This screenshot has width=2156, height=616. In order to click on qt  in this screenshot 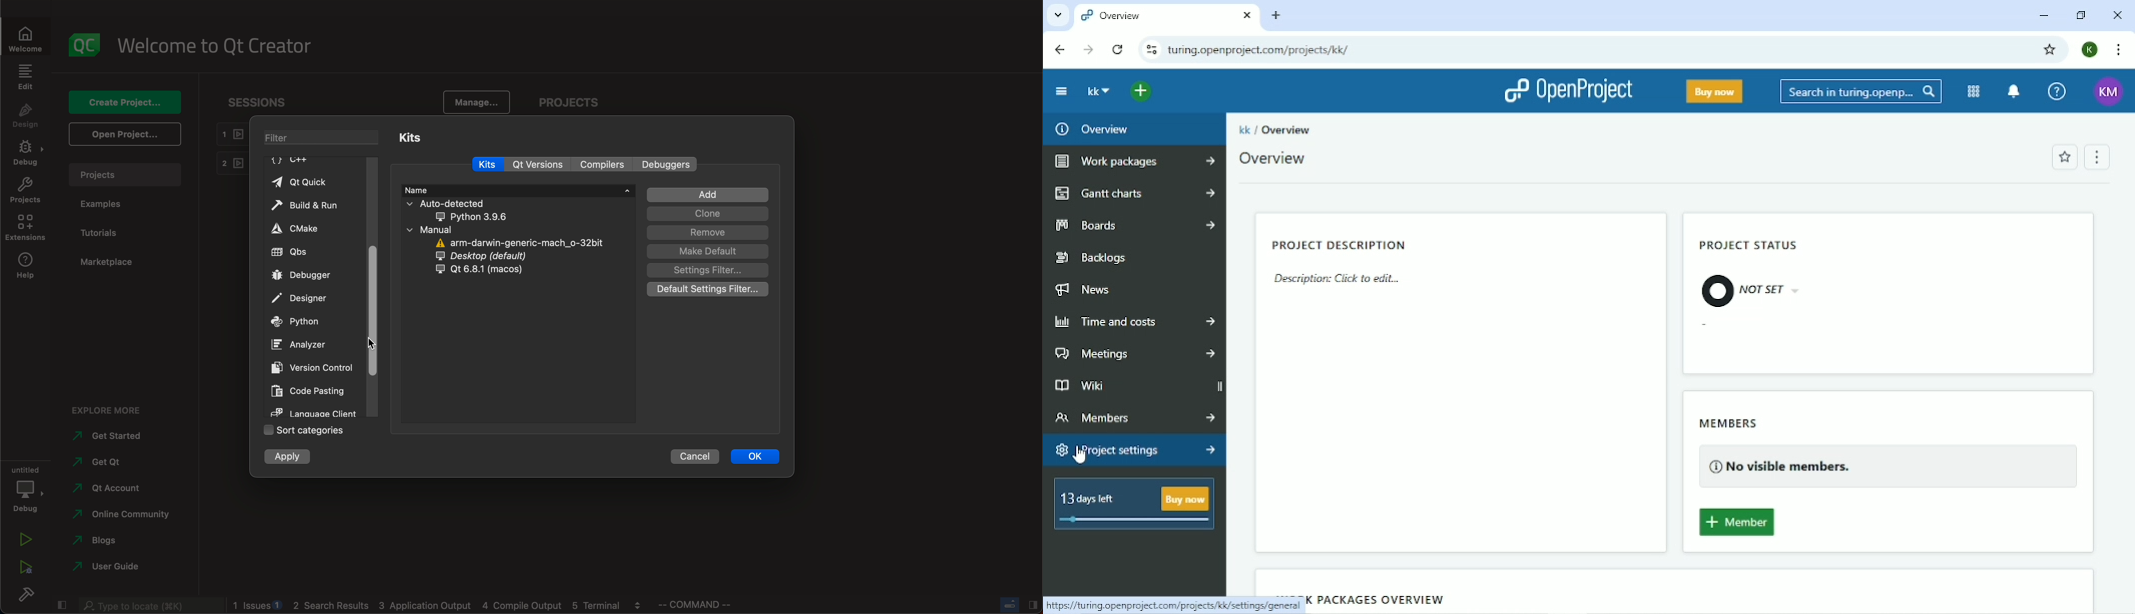, I will do `click(472, 271)`.